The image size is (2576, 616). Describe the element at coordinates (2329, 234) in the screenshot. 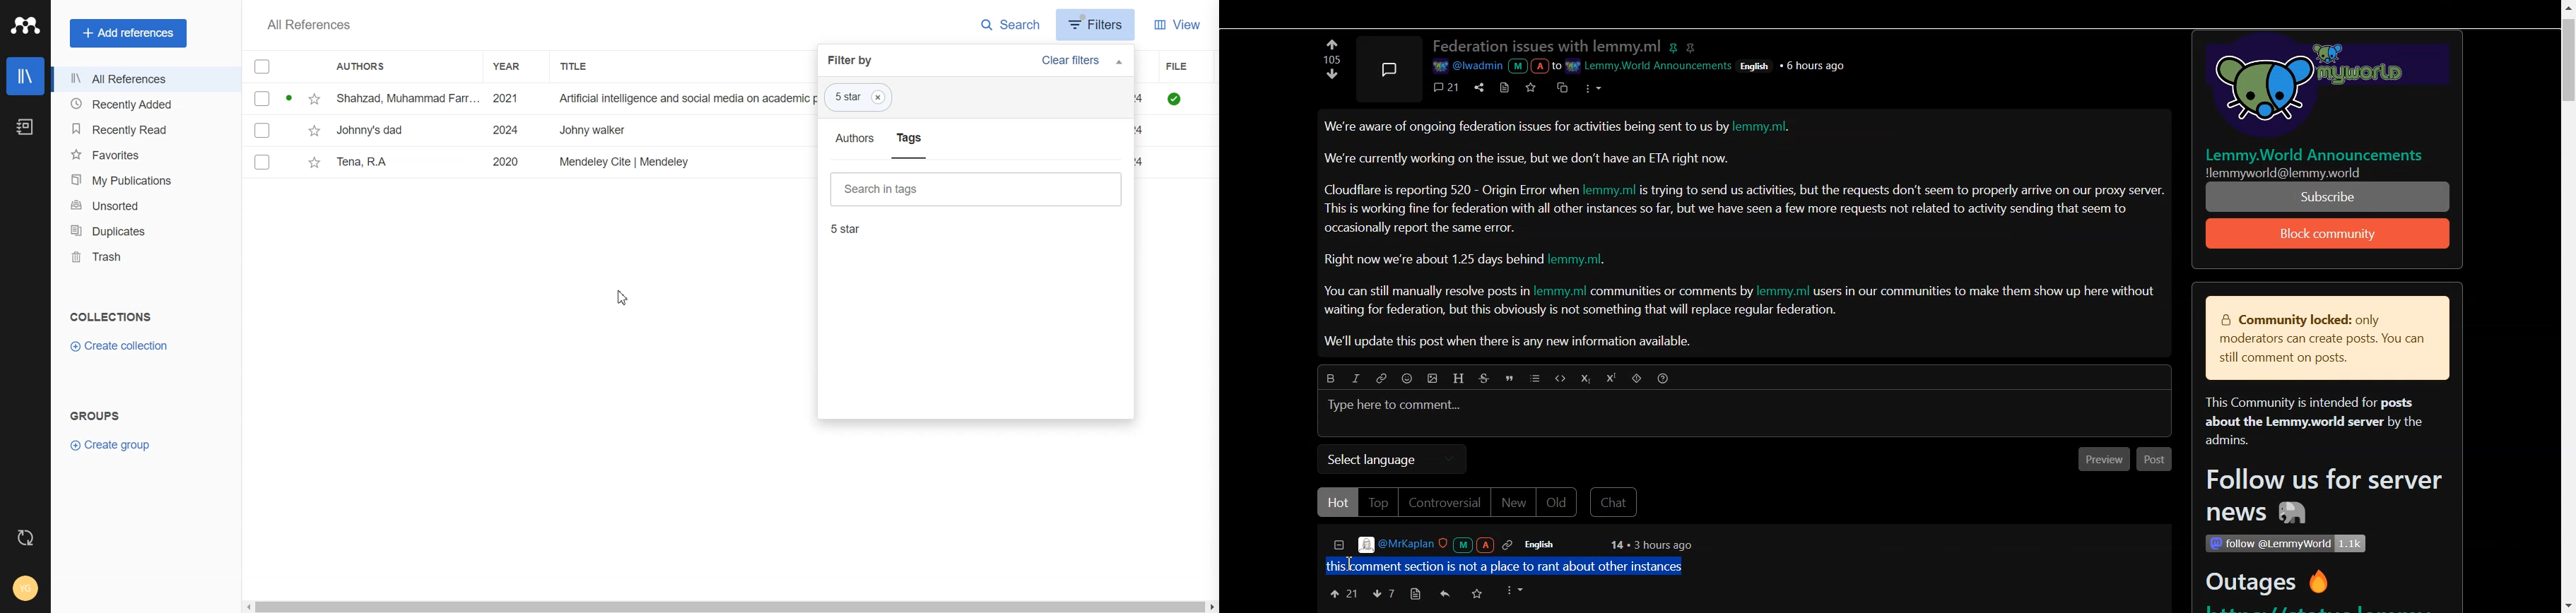

I see `Subscribe` at that location.